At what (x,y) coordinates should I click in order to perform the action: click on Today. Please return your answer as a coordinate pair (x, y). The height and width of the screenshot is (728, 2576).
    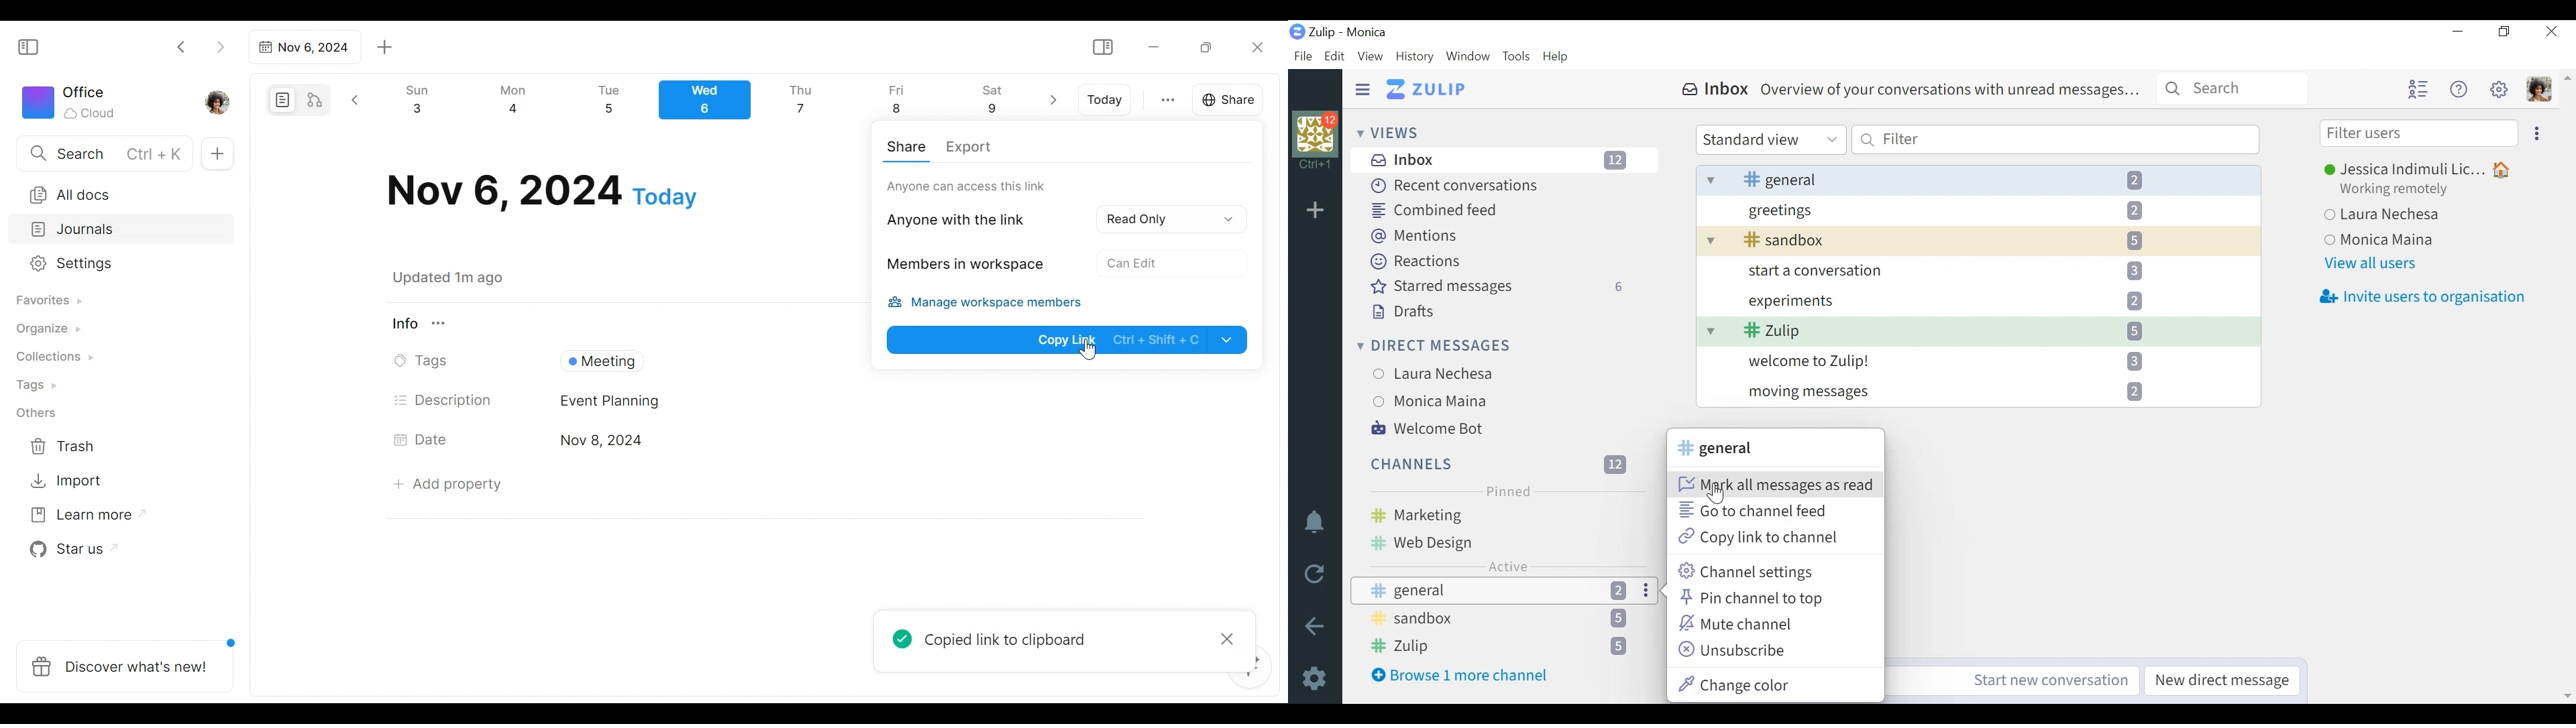
    Looking at the image, I should click on (1106, 100).